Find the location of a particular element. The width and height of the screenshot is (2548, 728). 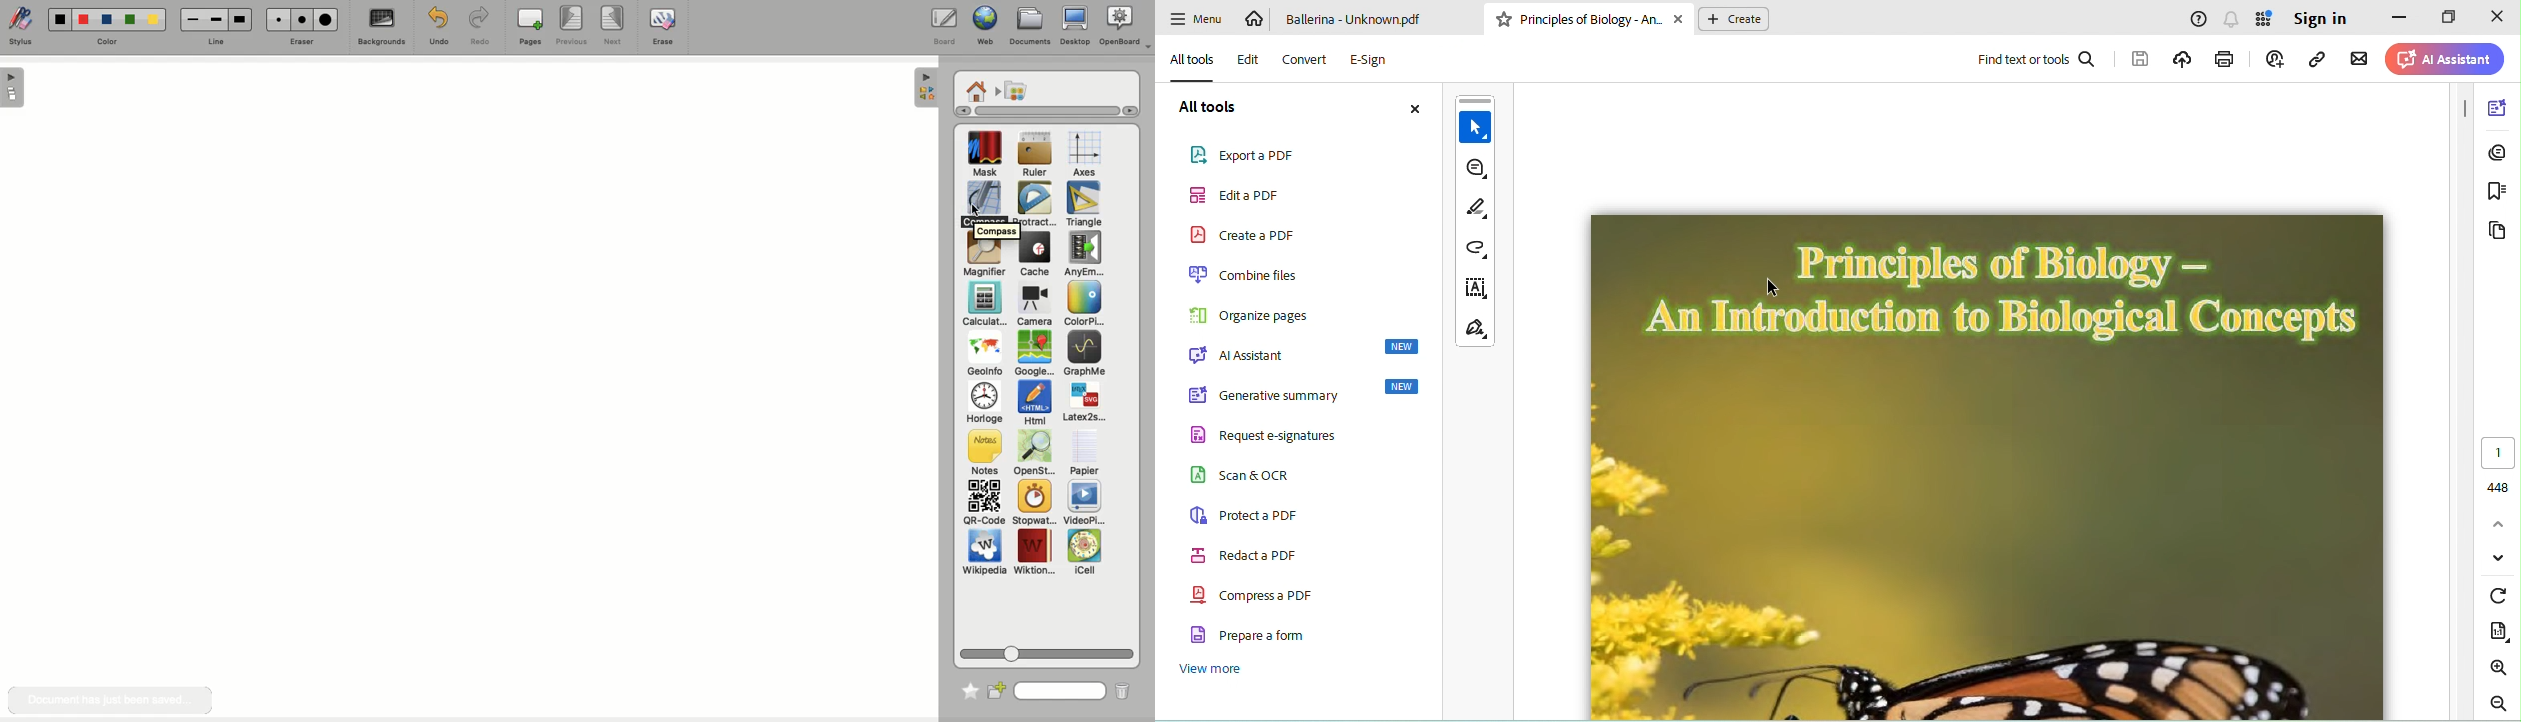

Stopwatch is located at coordinates (1033, 504).